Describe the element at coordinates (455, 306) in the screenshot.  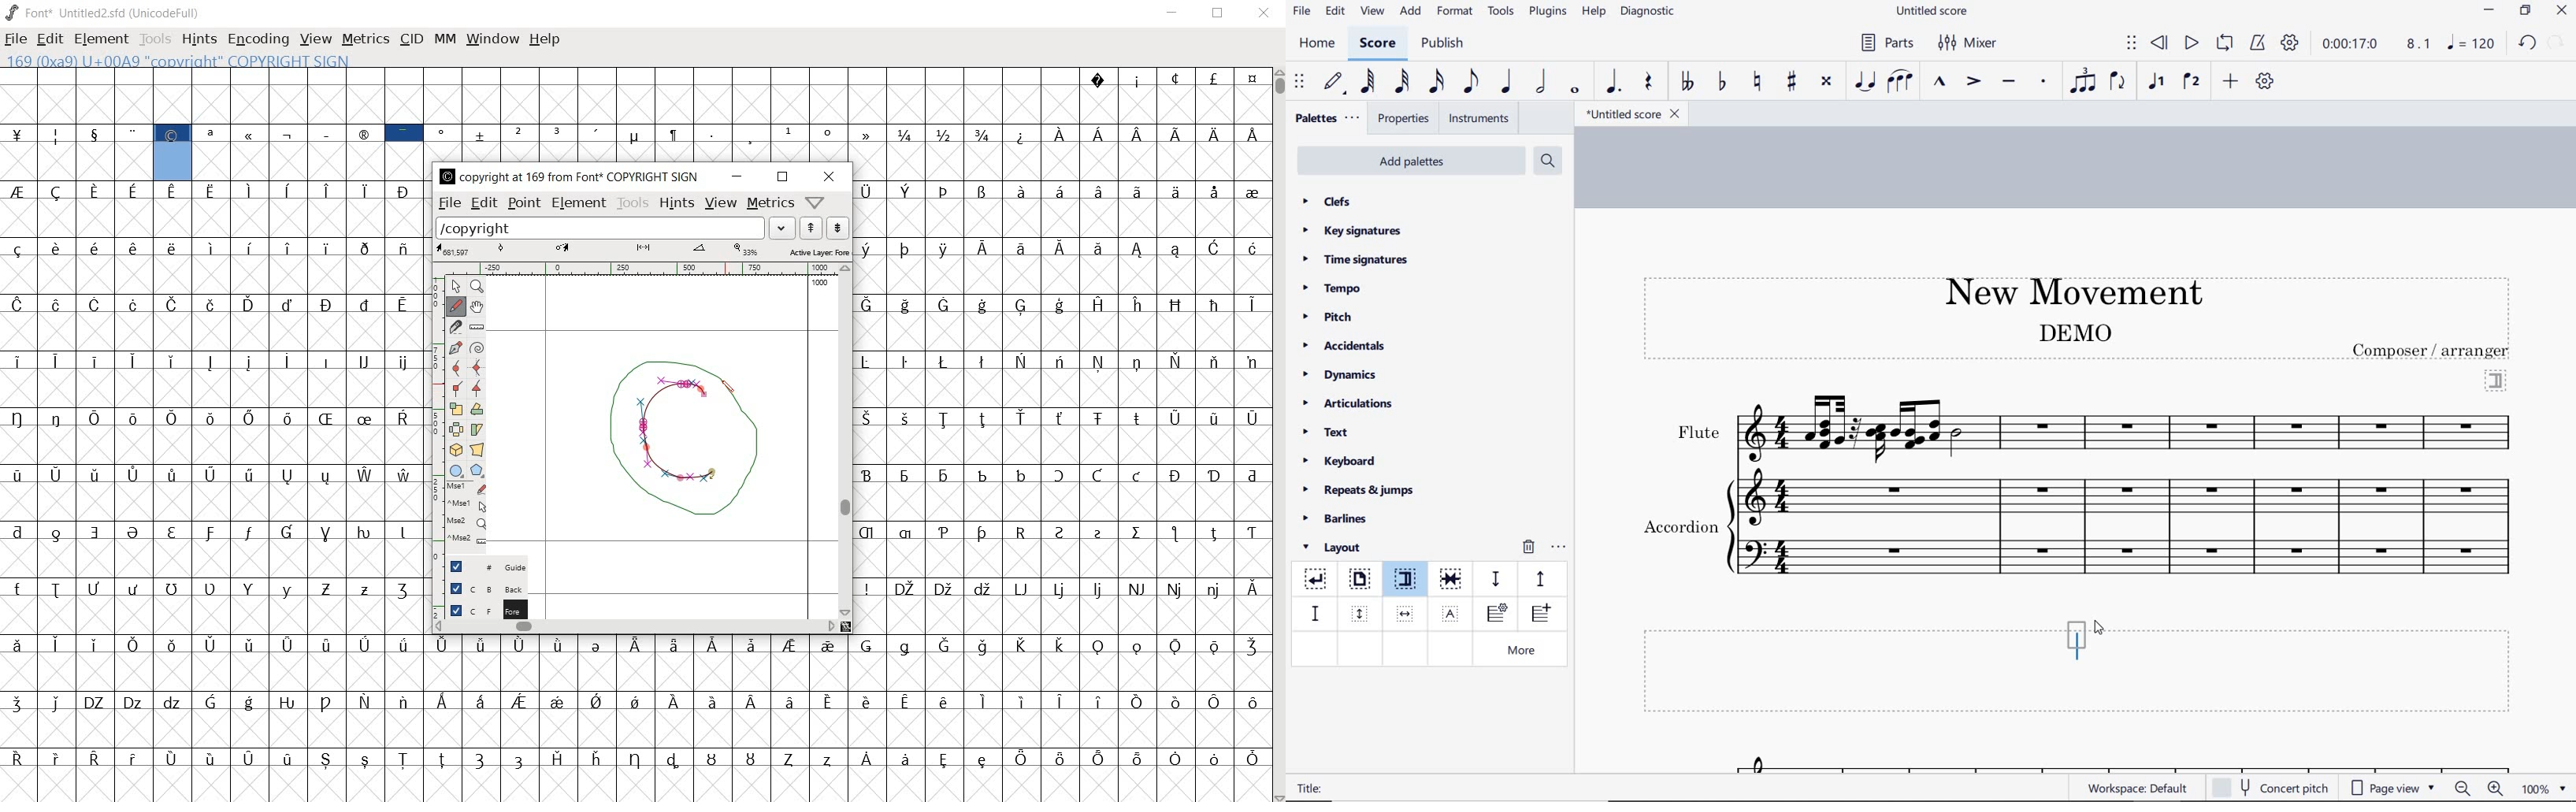
I see `draw a freehand curve` at that location.